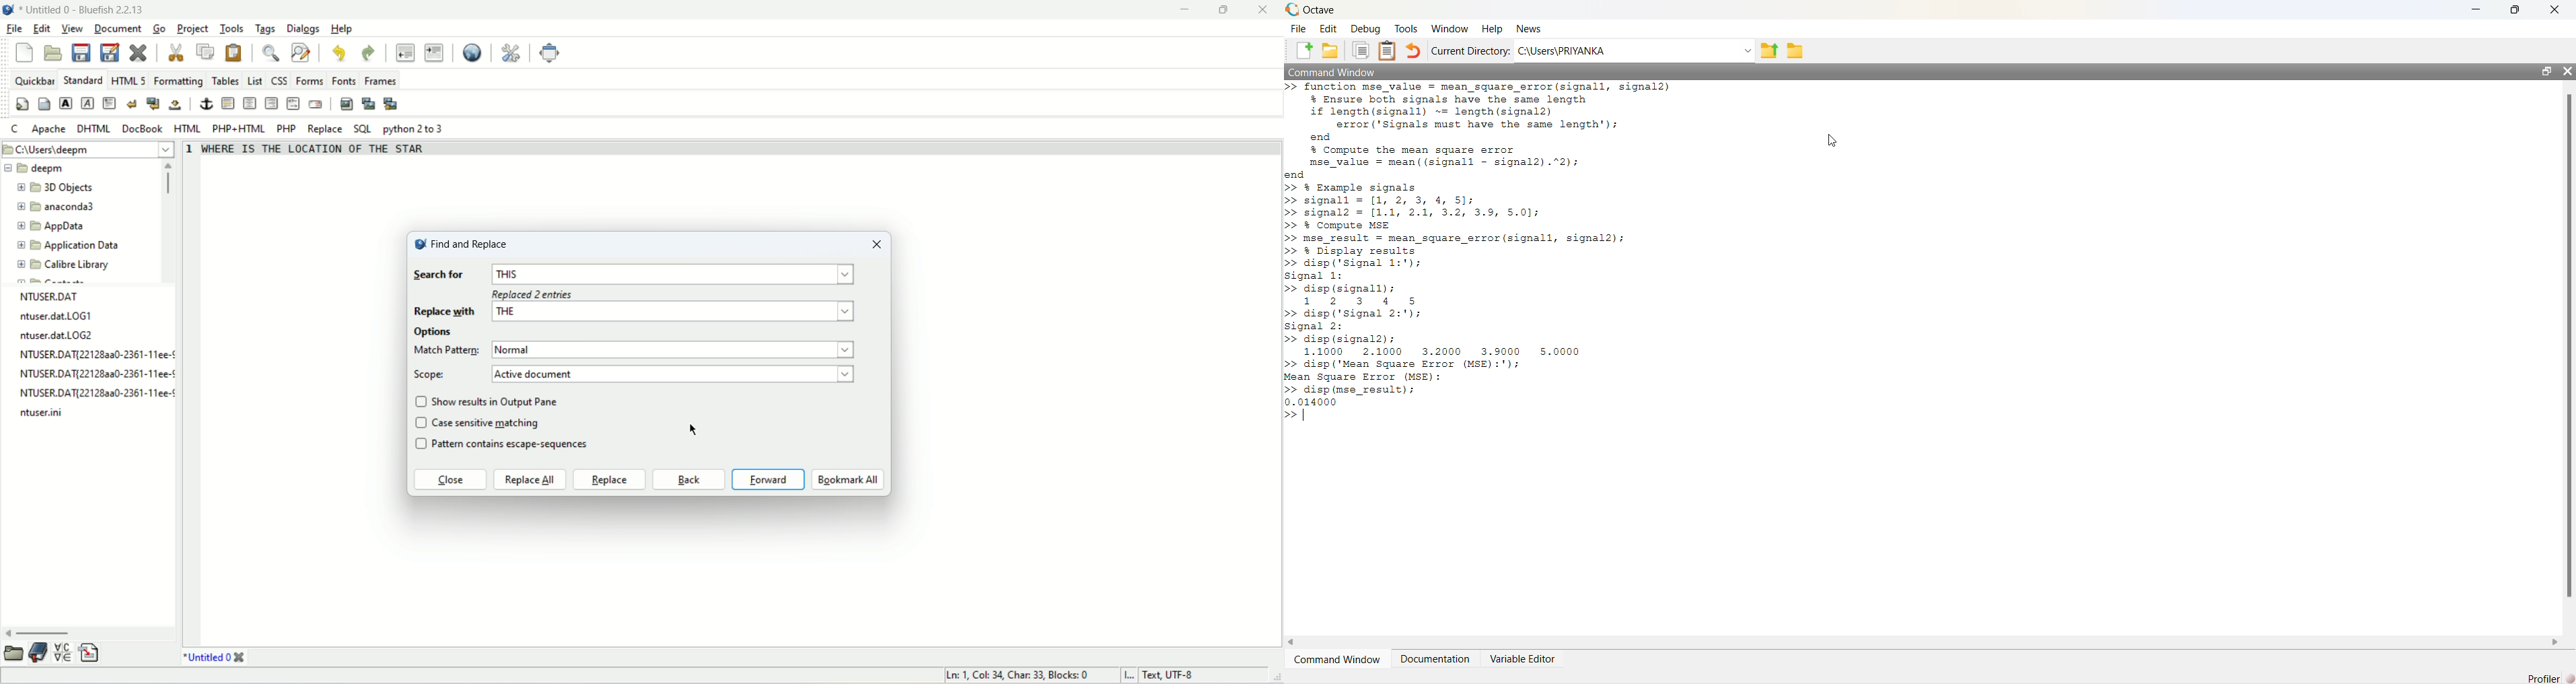 The image size is (2576, 700). I want to click on cut, so click(177, 53).